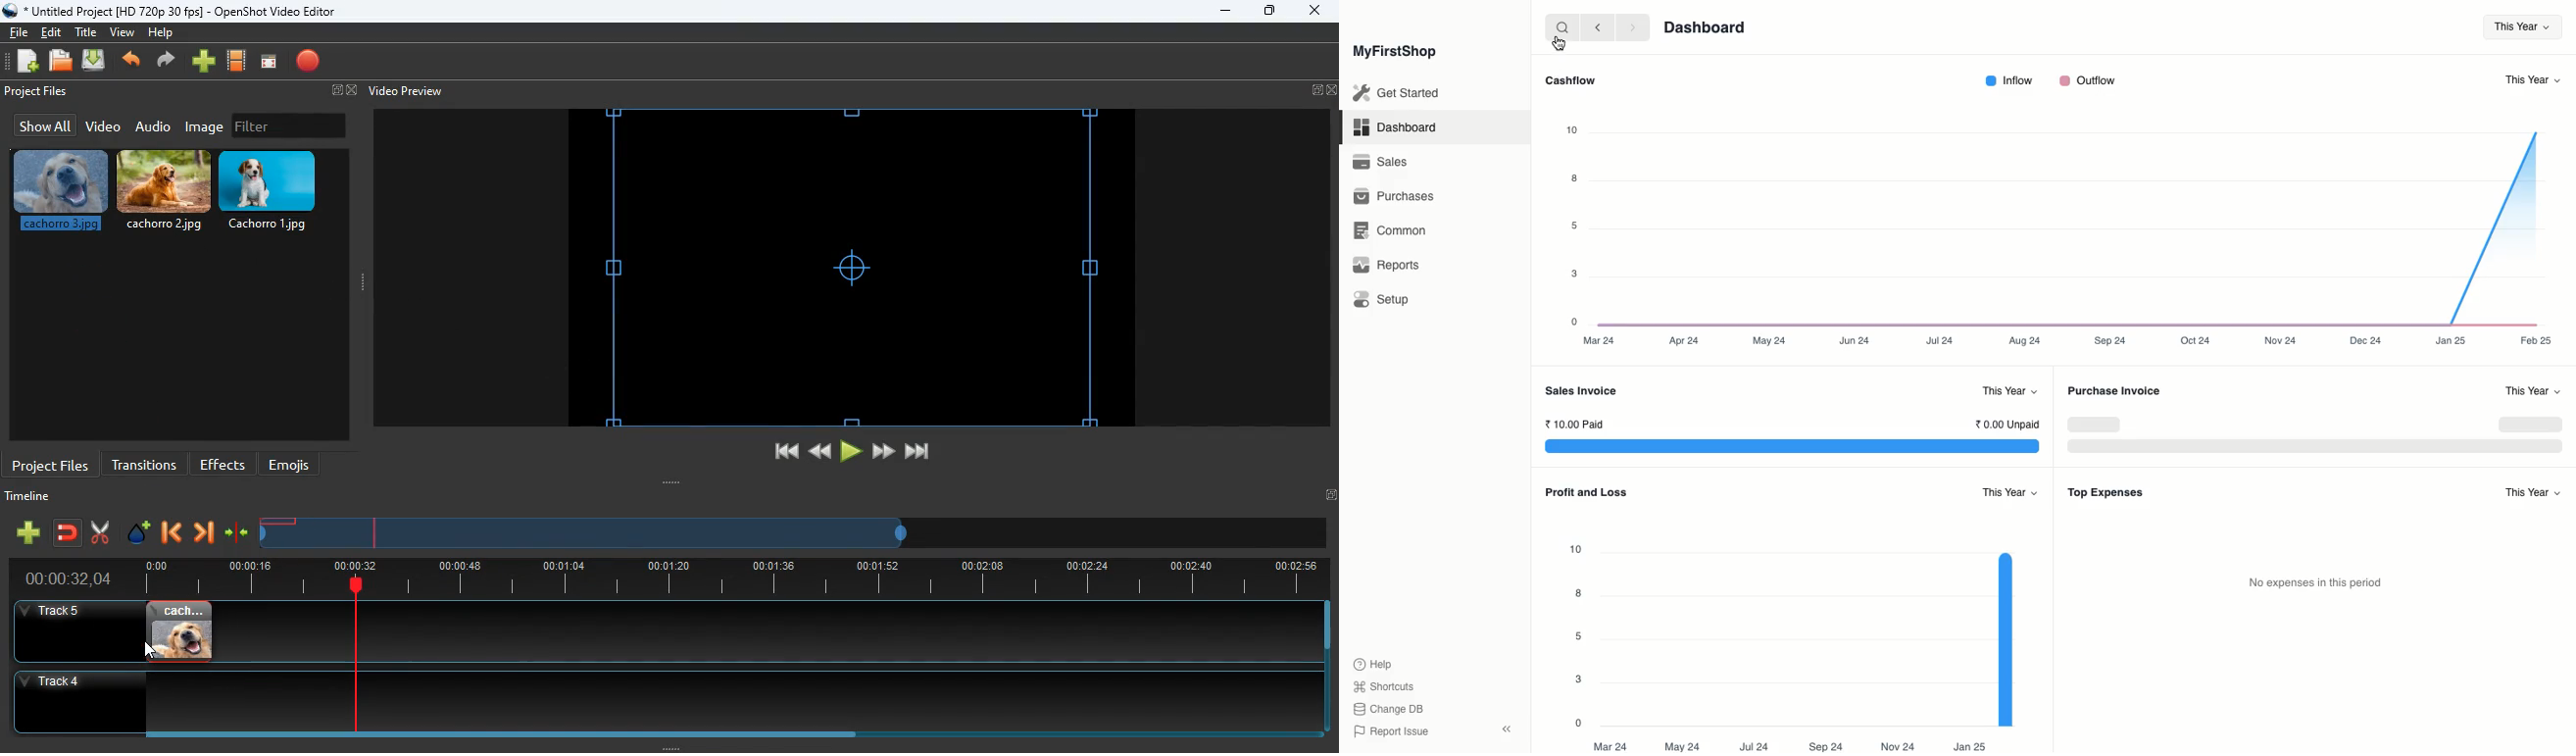 The width and height of the screenshot is (2576, 756). Describe the element at coordinates (1631, 29) in the screenshot. I see `forward >` at that location.